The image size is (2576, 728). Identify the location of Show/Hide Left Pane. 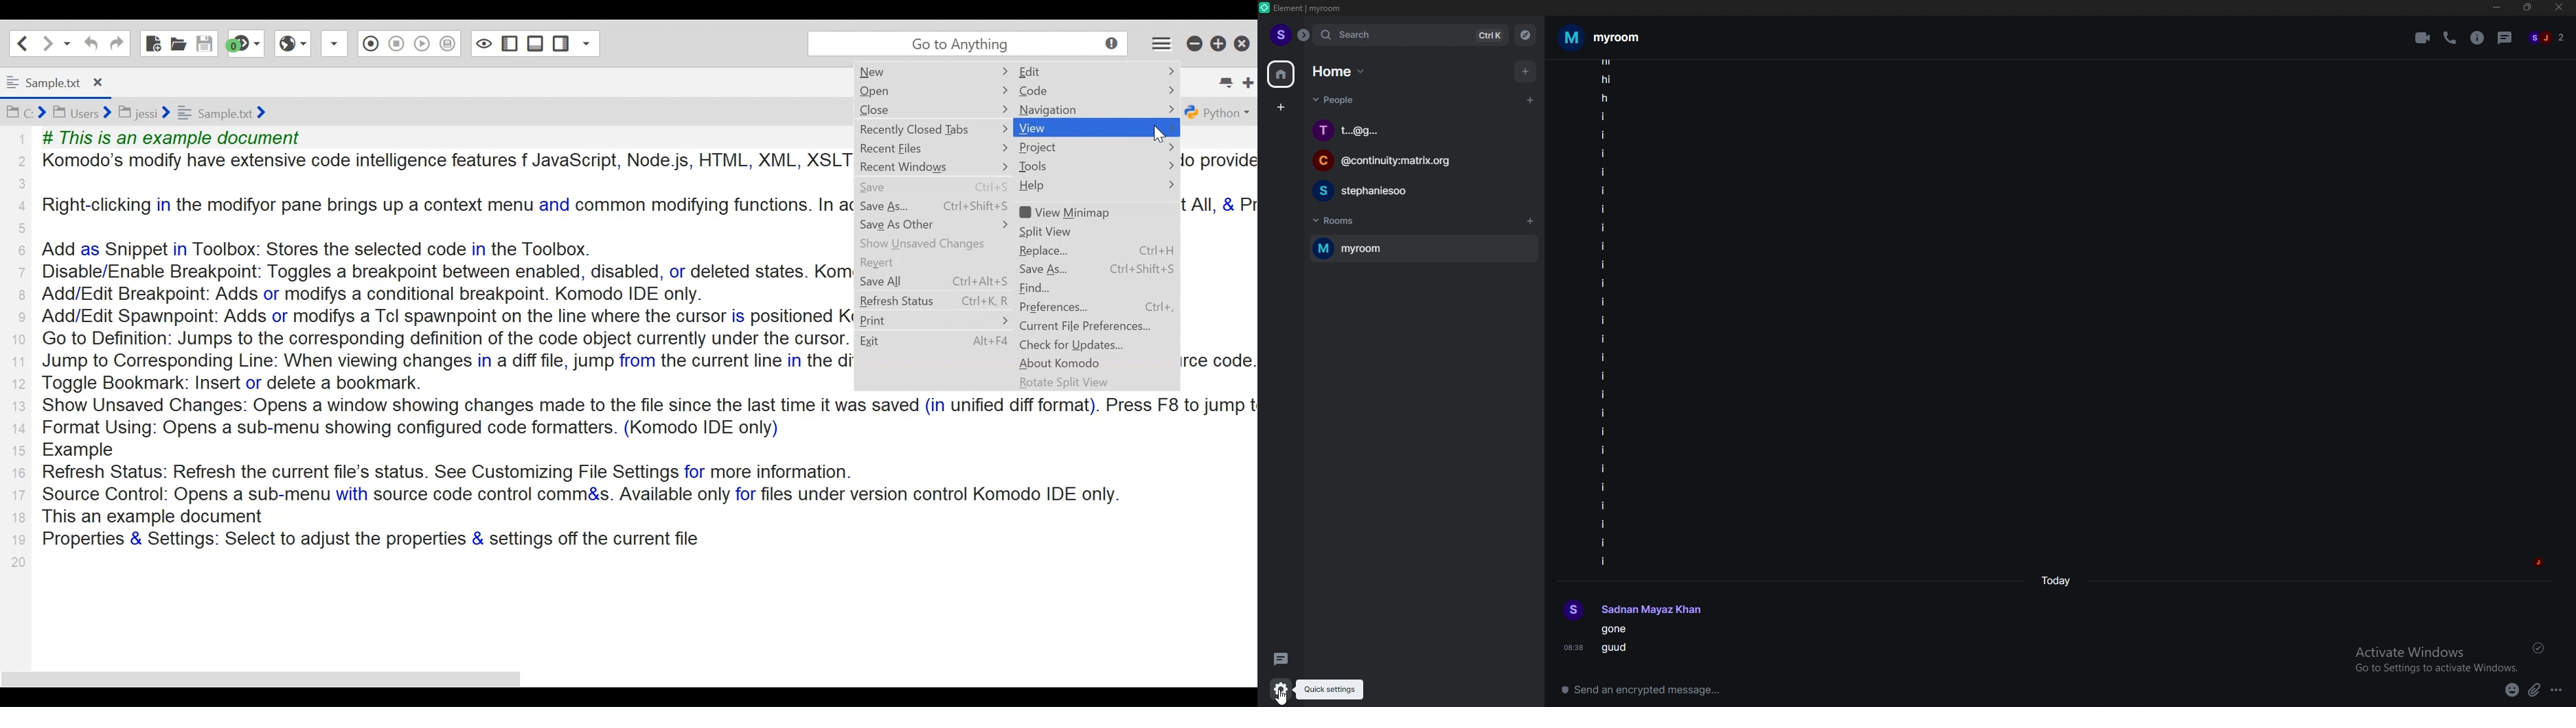
(536, 43).